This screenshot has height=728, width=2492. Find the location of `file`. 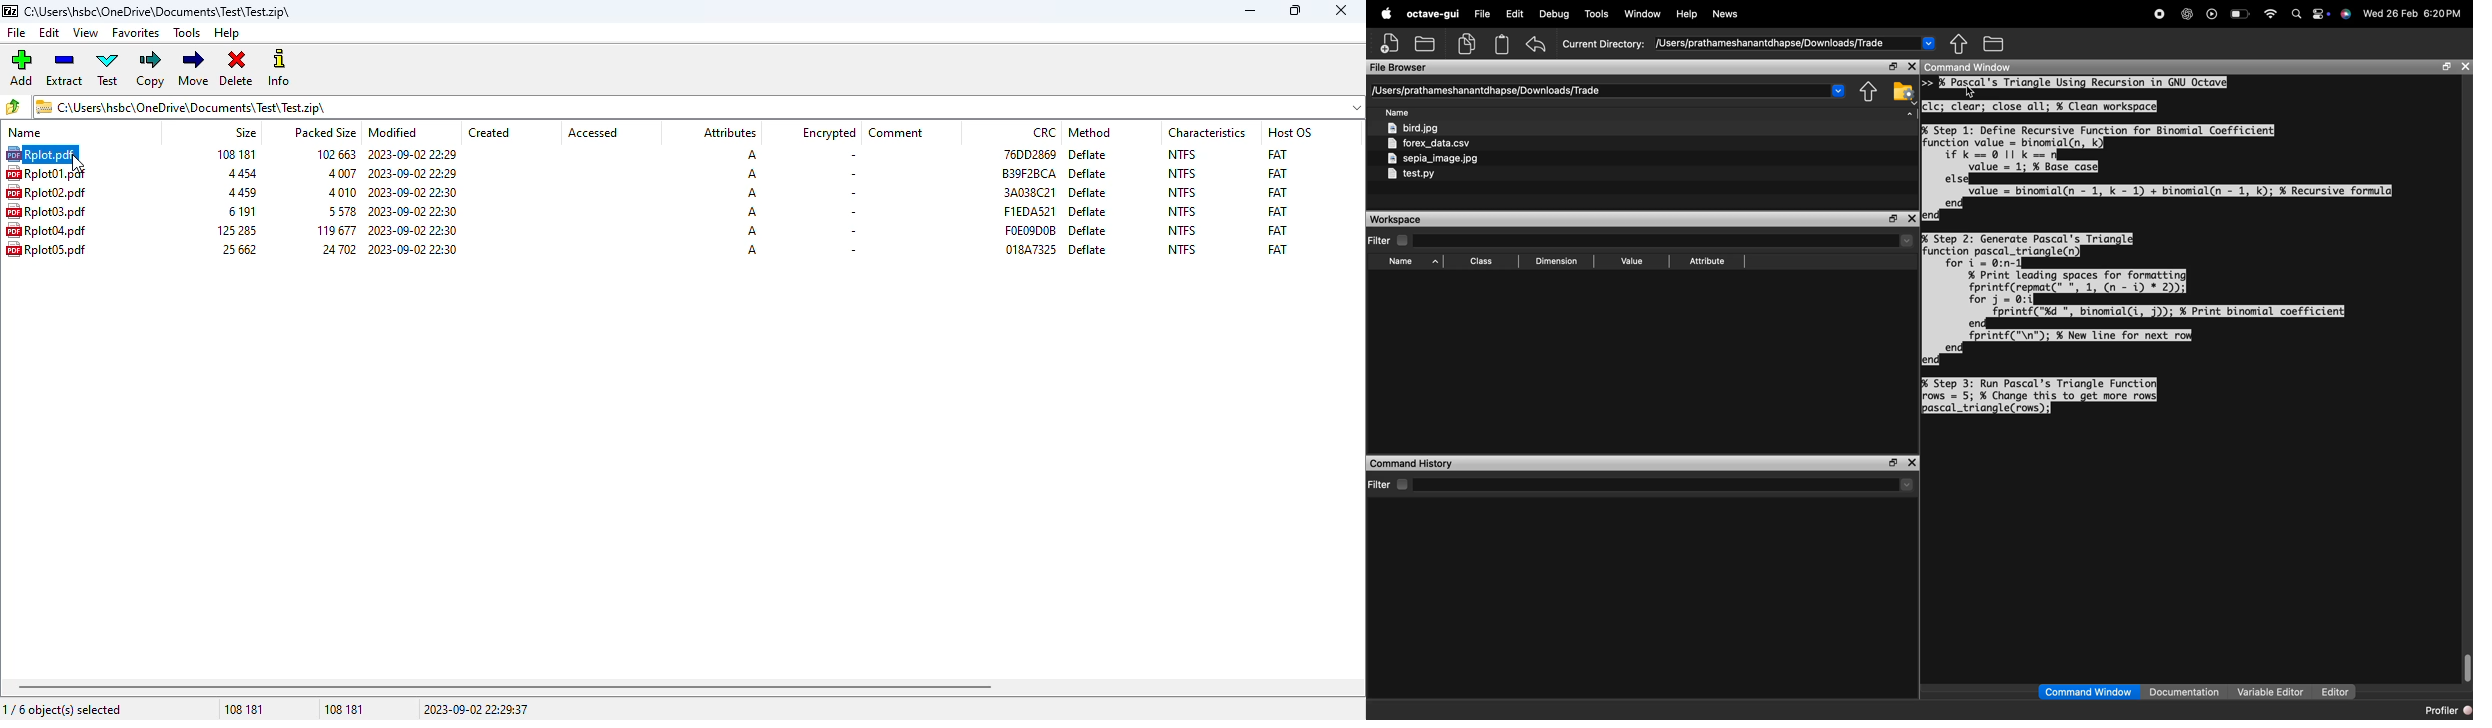

file is located at coordinates (46, 230).